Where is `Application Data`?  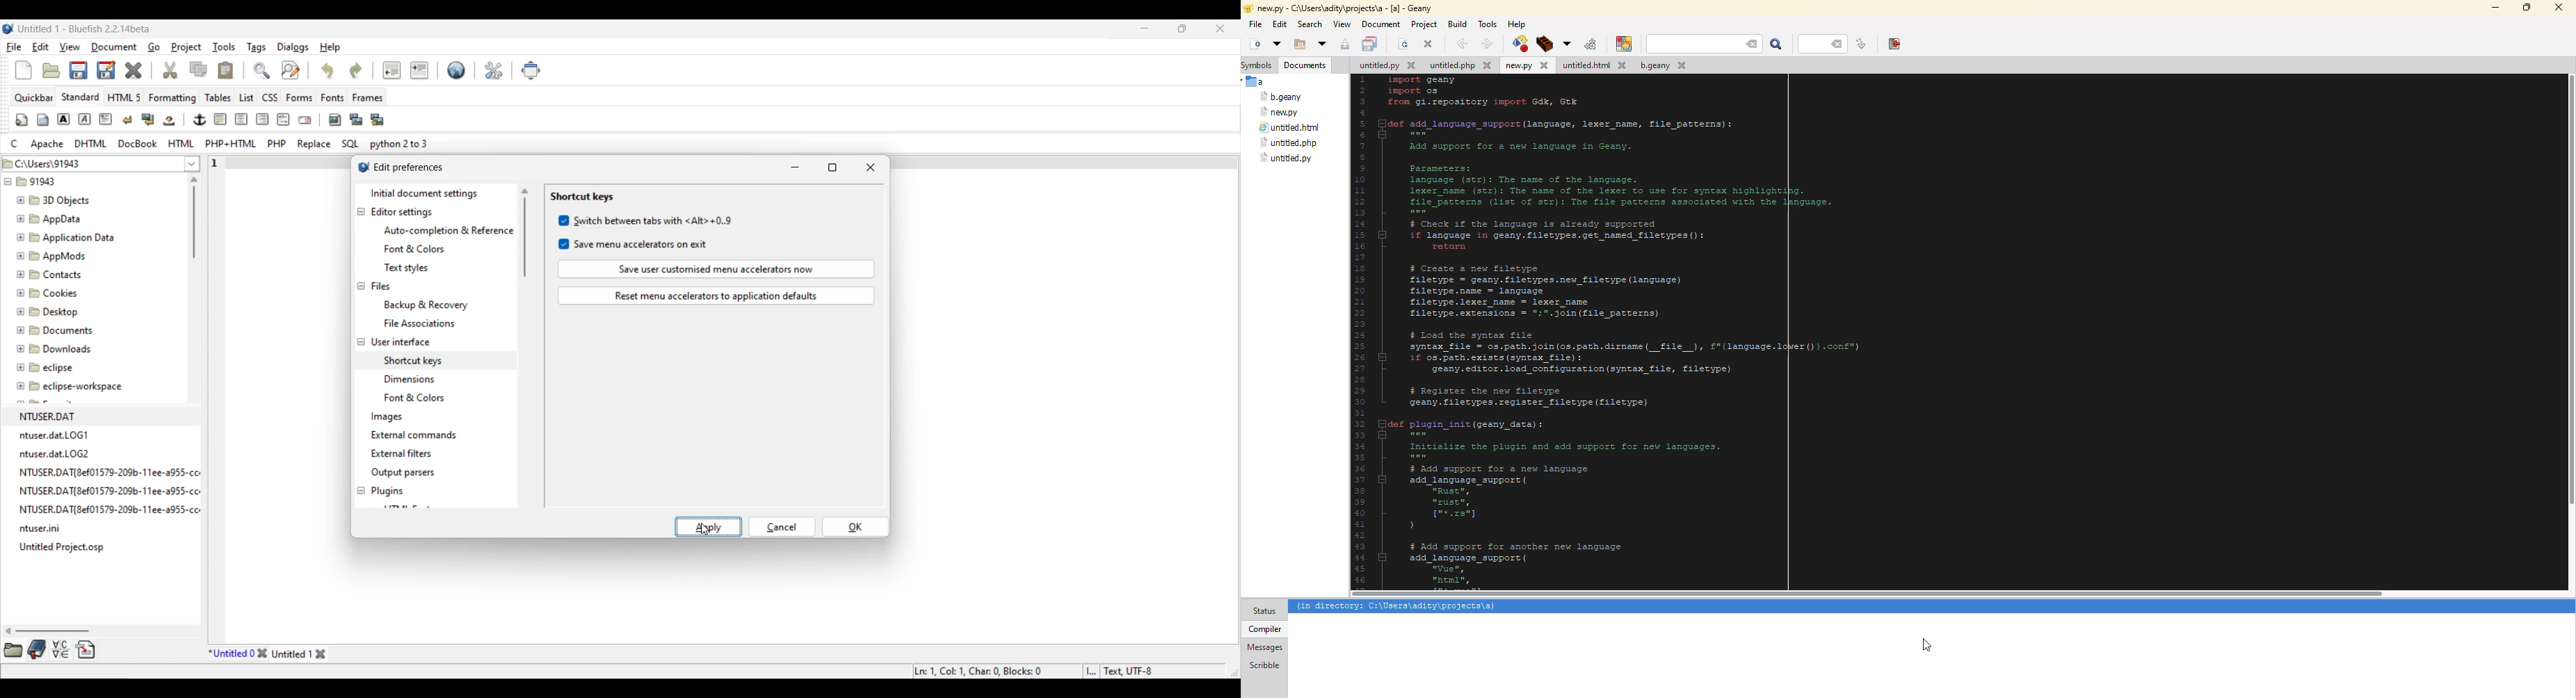 Application Data is located at coordinates (65, 235).